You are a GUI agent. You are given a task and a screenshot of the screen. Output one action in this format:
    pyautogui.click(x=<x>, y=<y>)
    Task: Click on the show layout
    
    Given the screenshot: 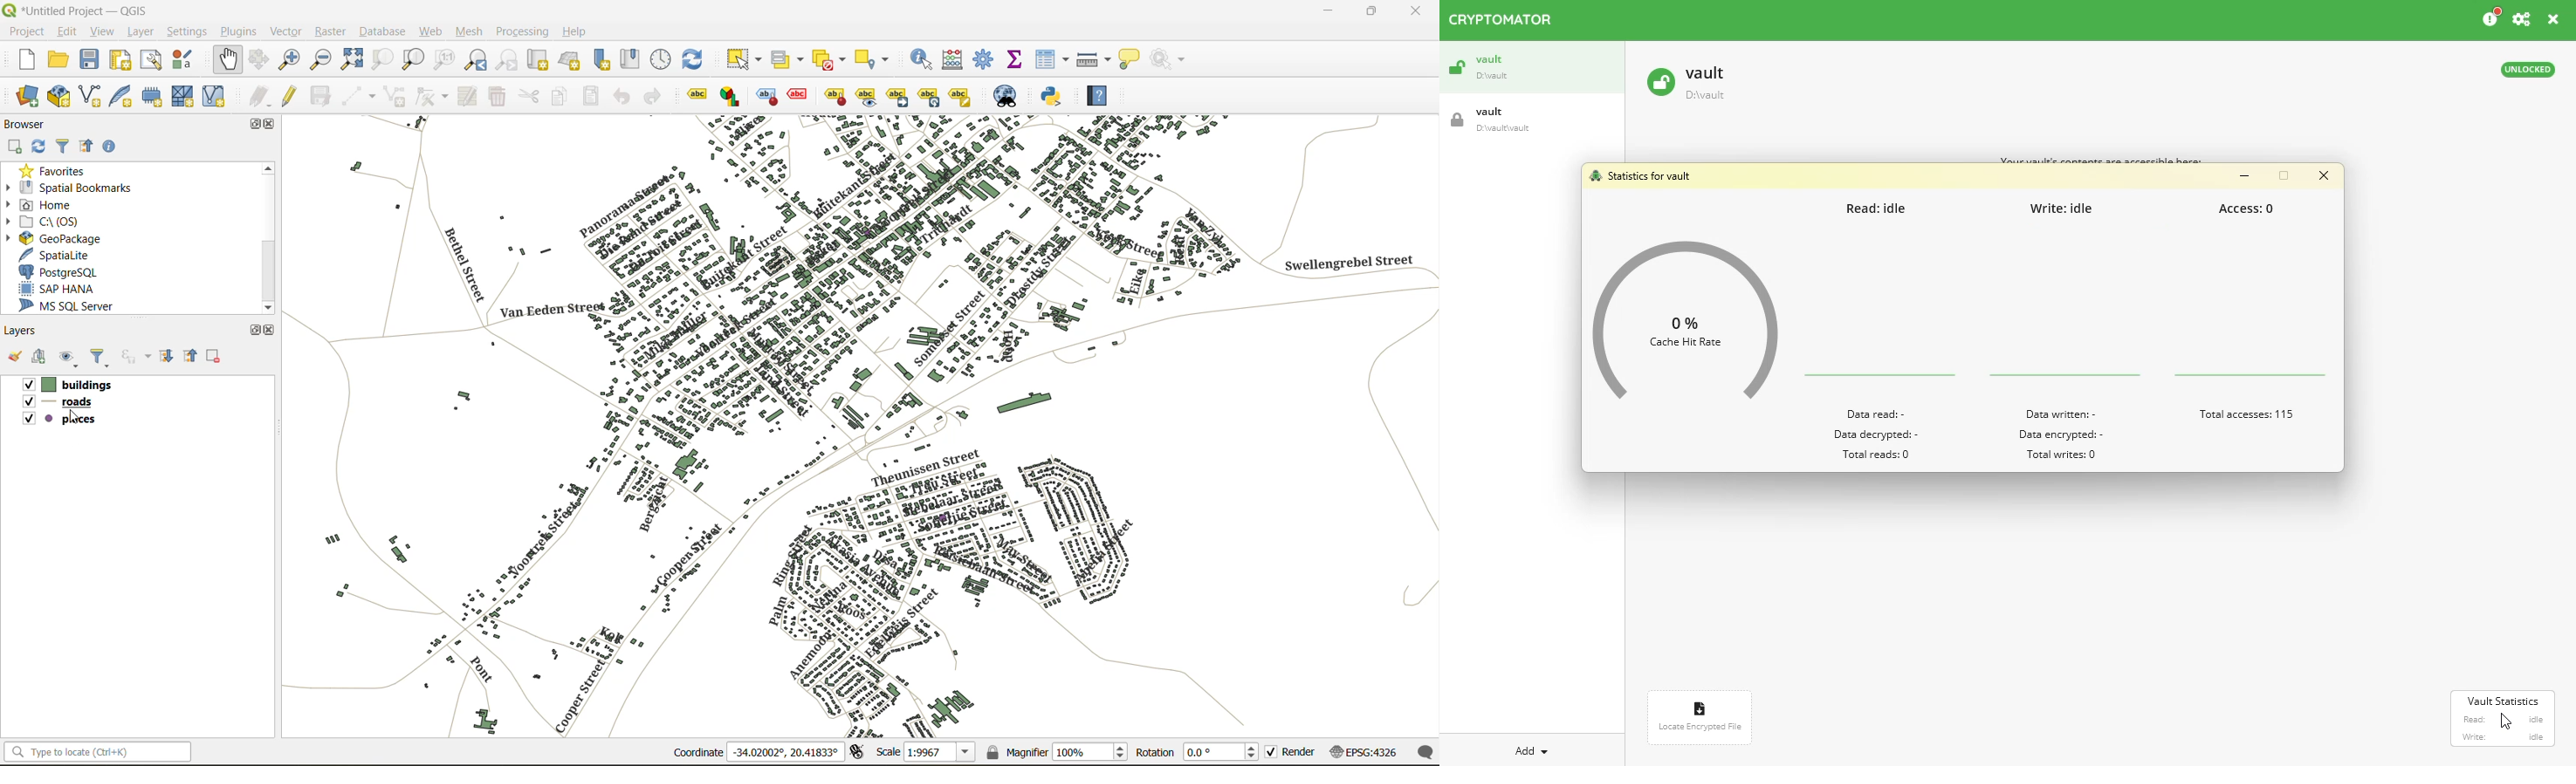 What is the action you would take?
    pyautogui.click(x=149, y=60)
    